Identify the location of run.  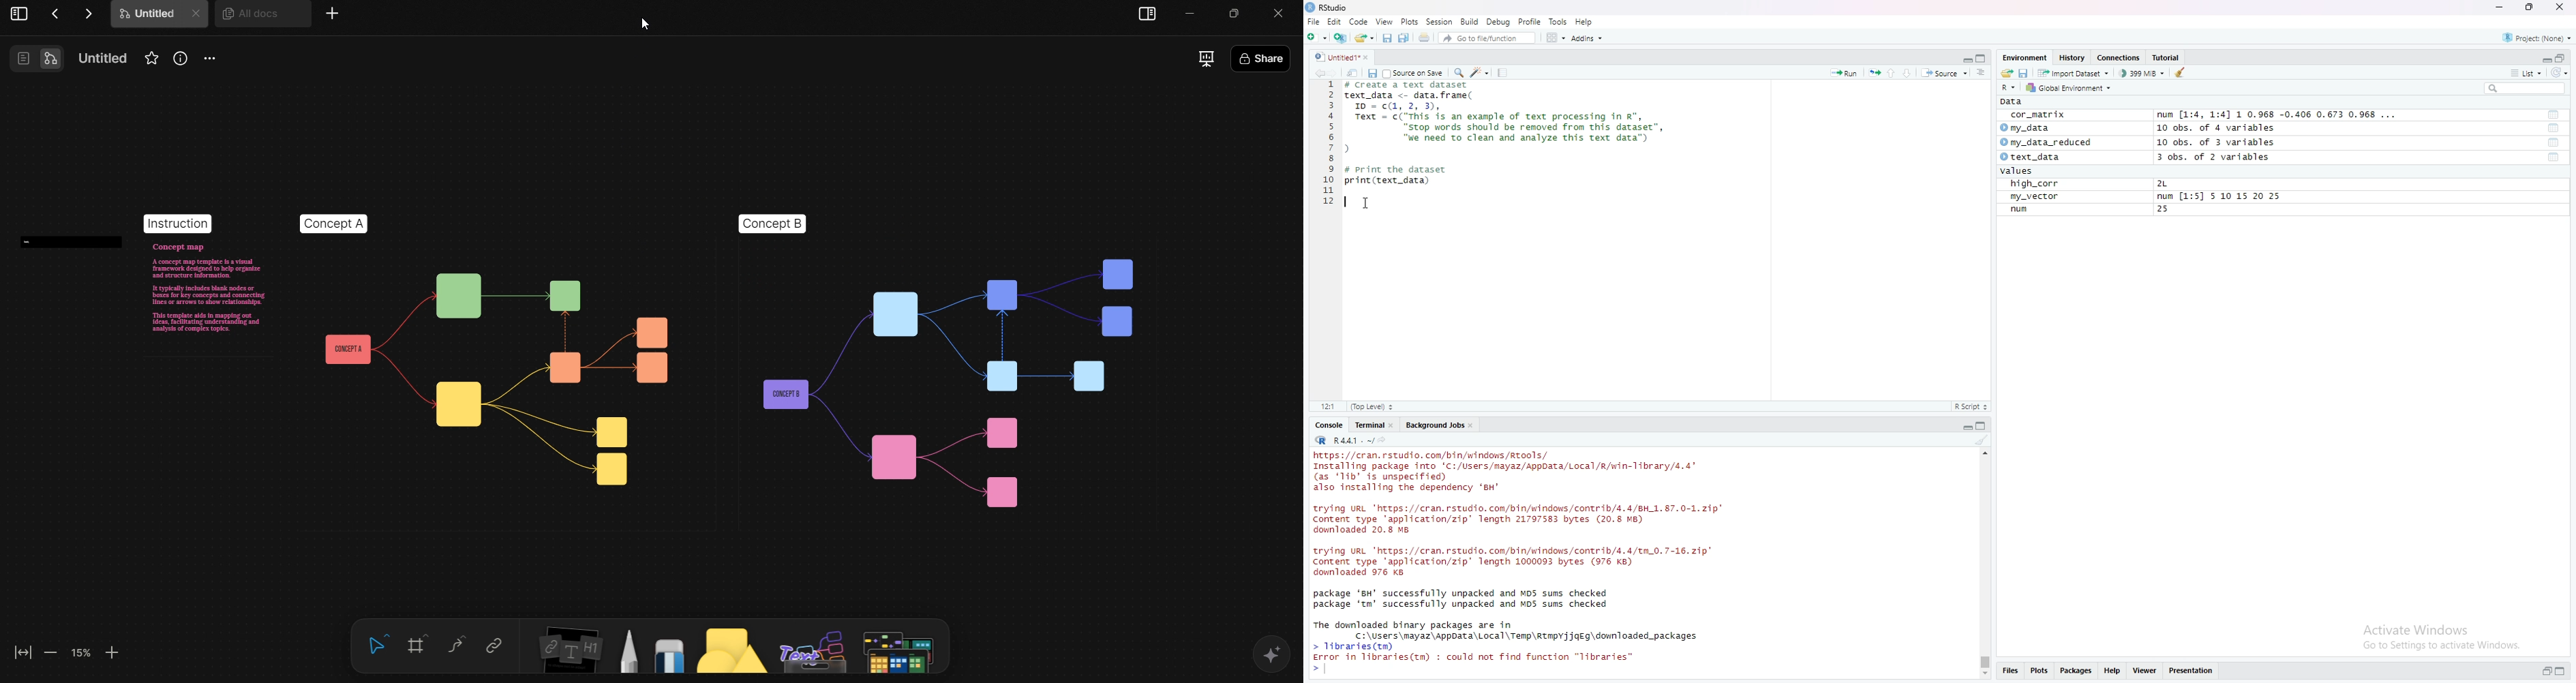
(2016, 210).